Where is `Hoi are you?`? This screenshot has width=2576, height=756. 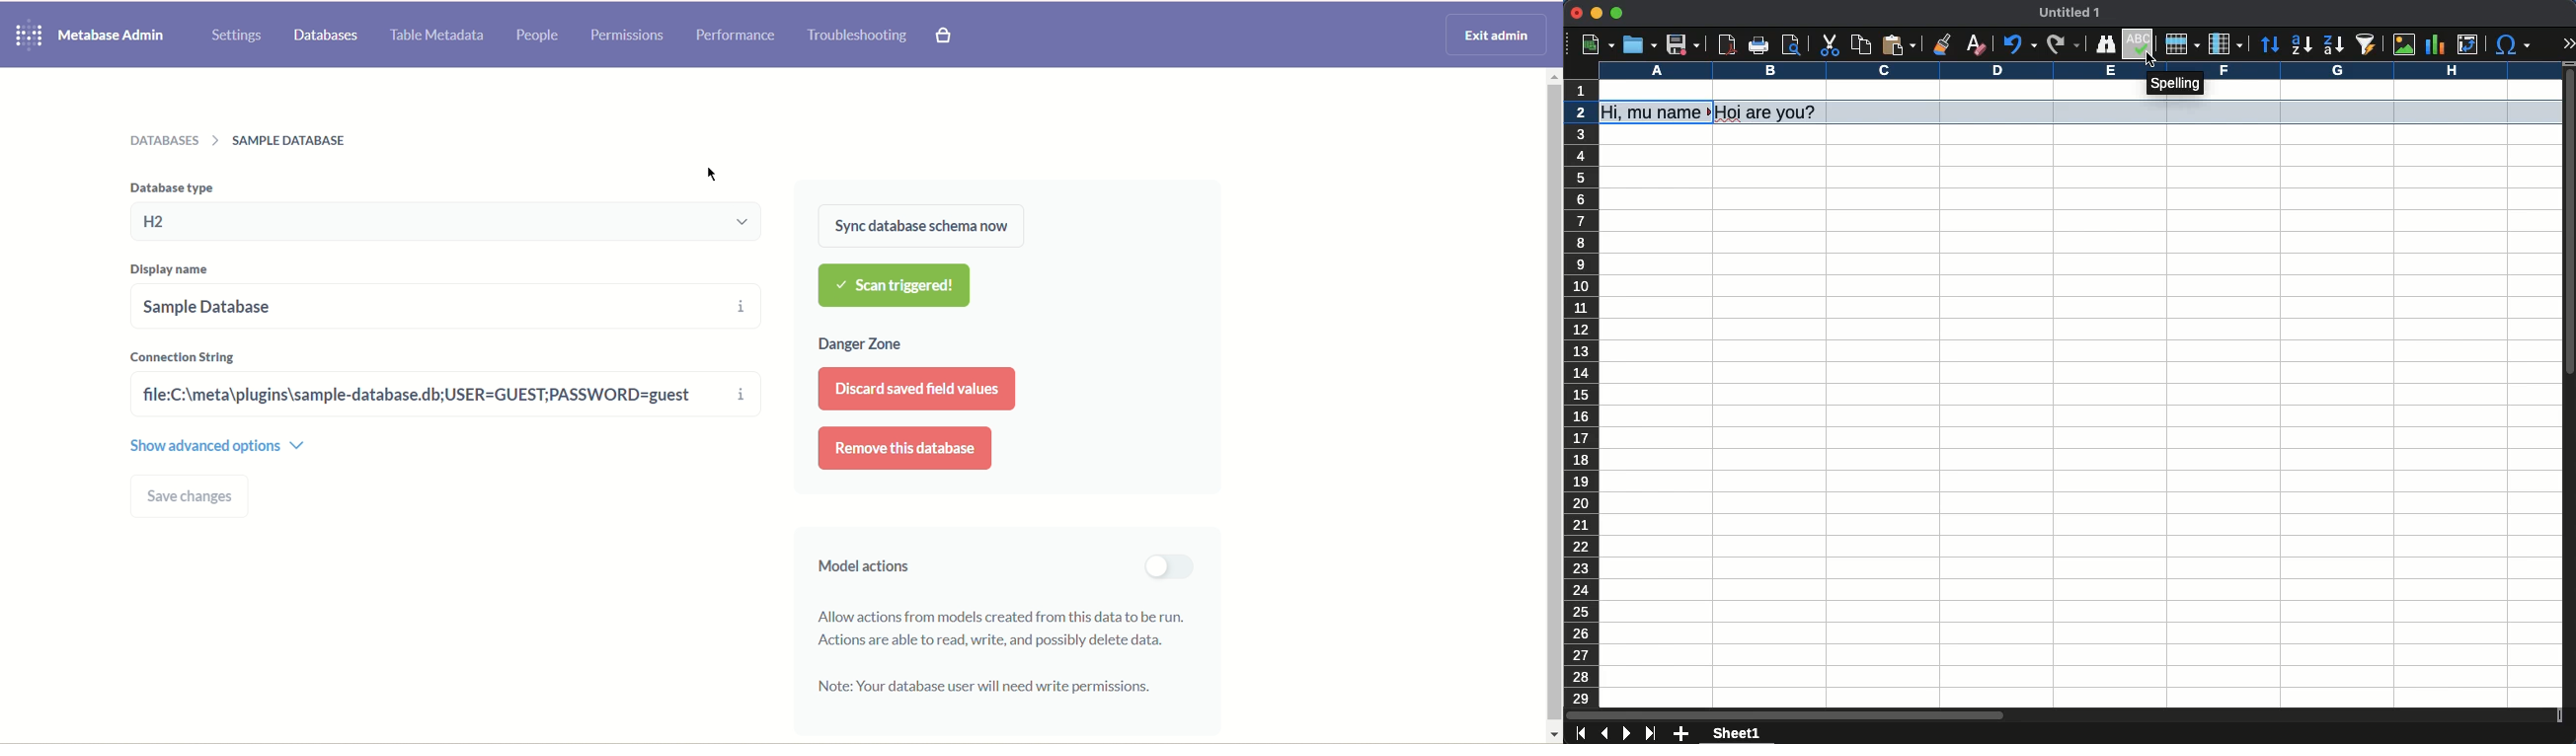
Hoi are you? is located at coordinates (1767, 112).